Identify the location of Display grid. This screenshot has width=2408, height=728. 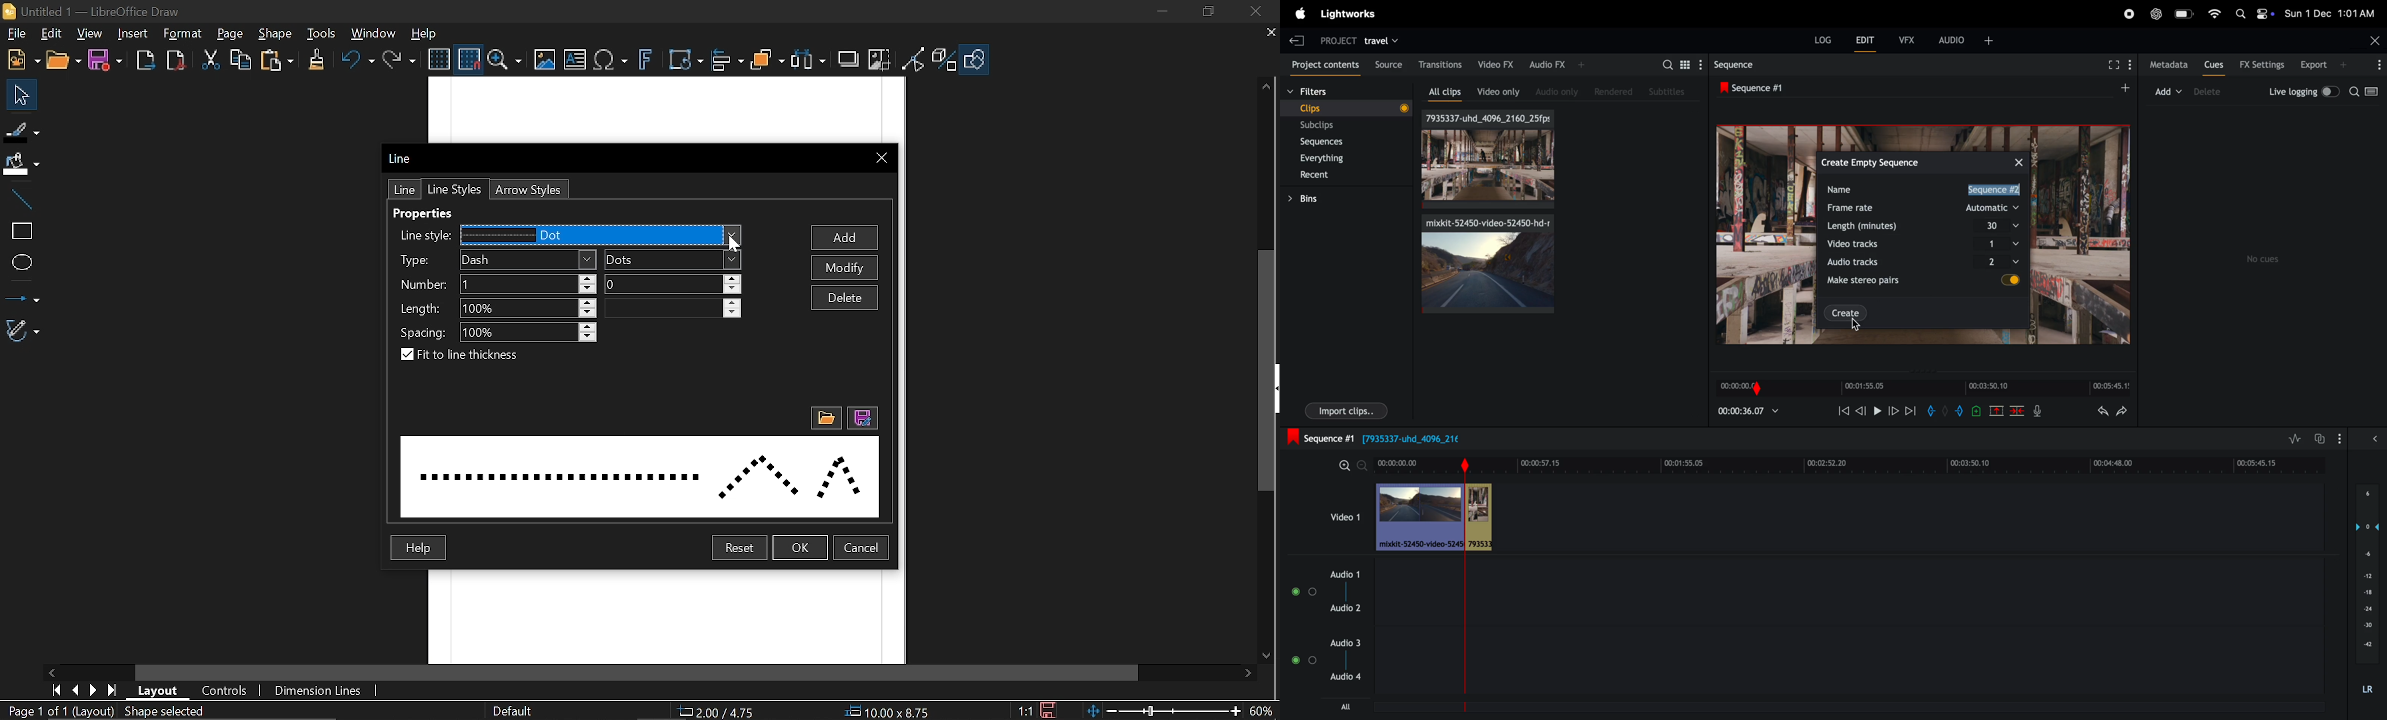
(439, 60).